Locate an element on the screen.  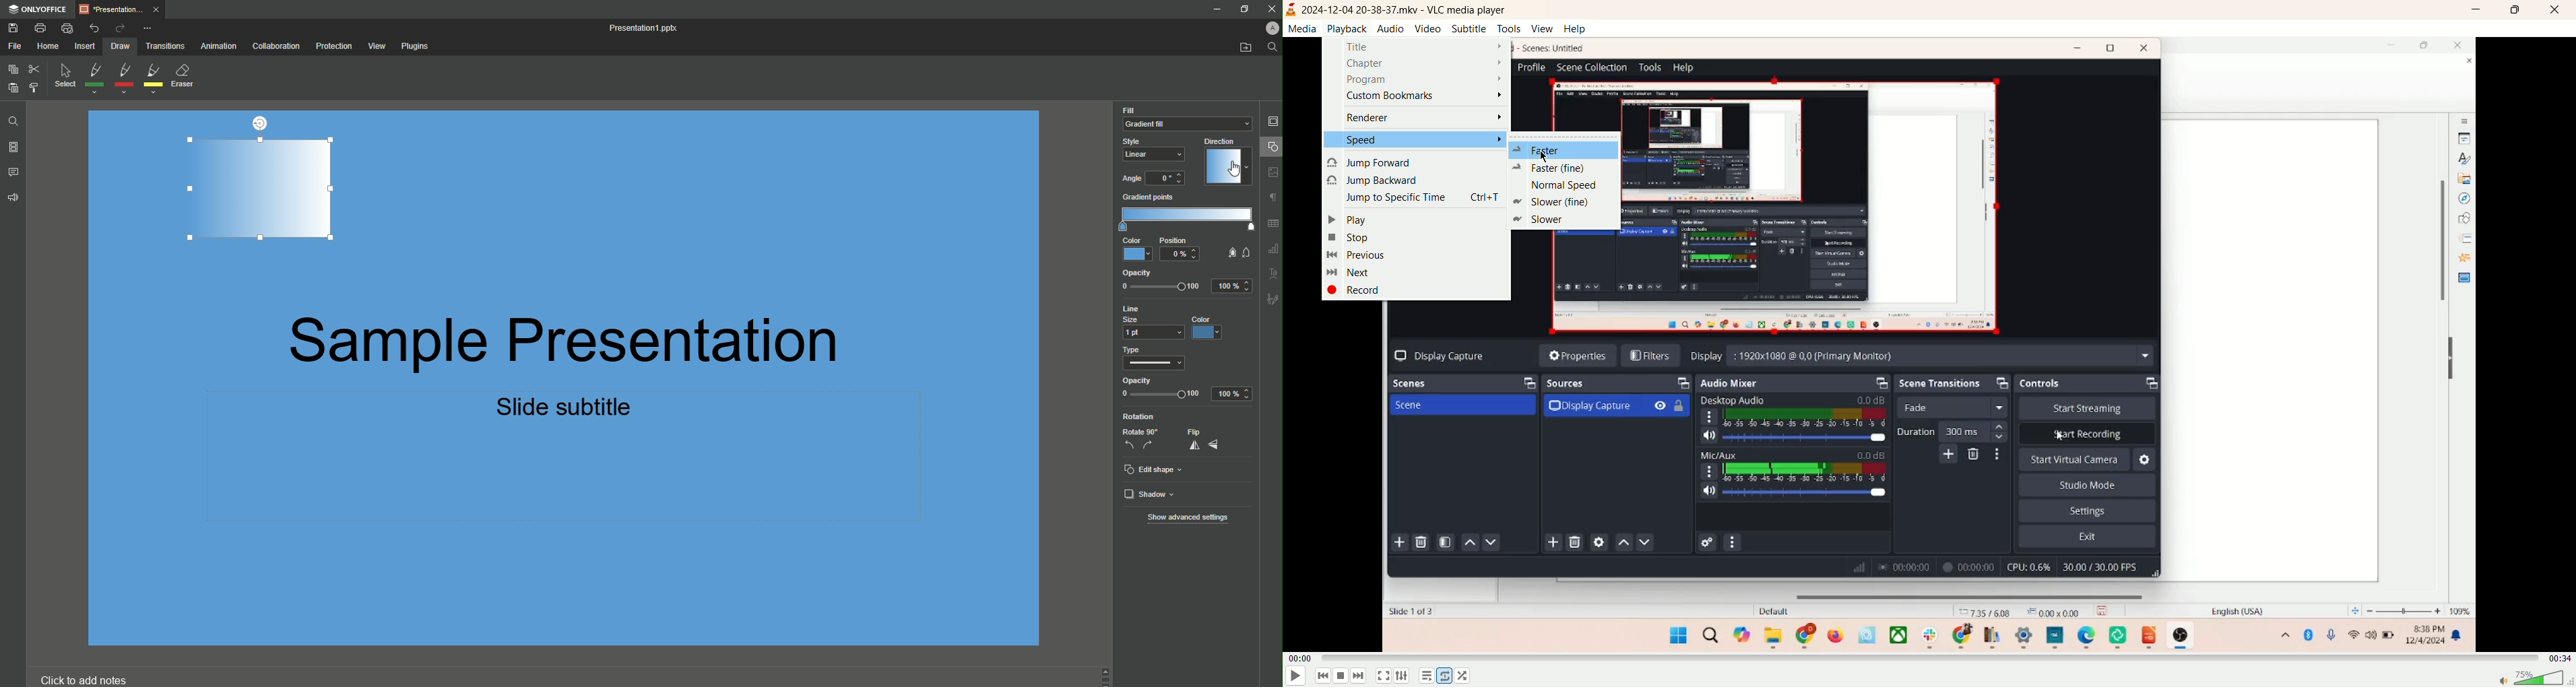
Green is located at coordinates (94, 80).